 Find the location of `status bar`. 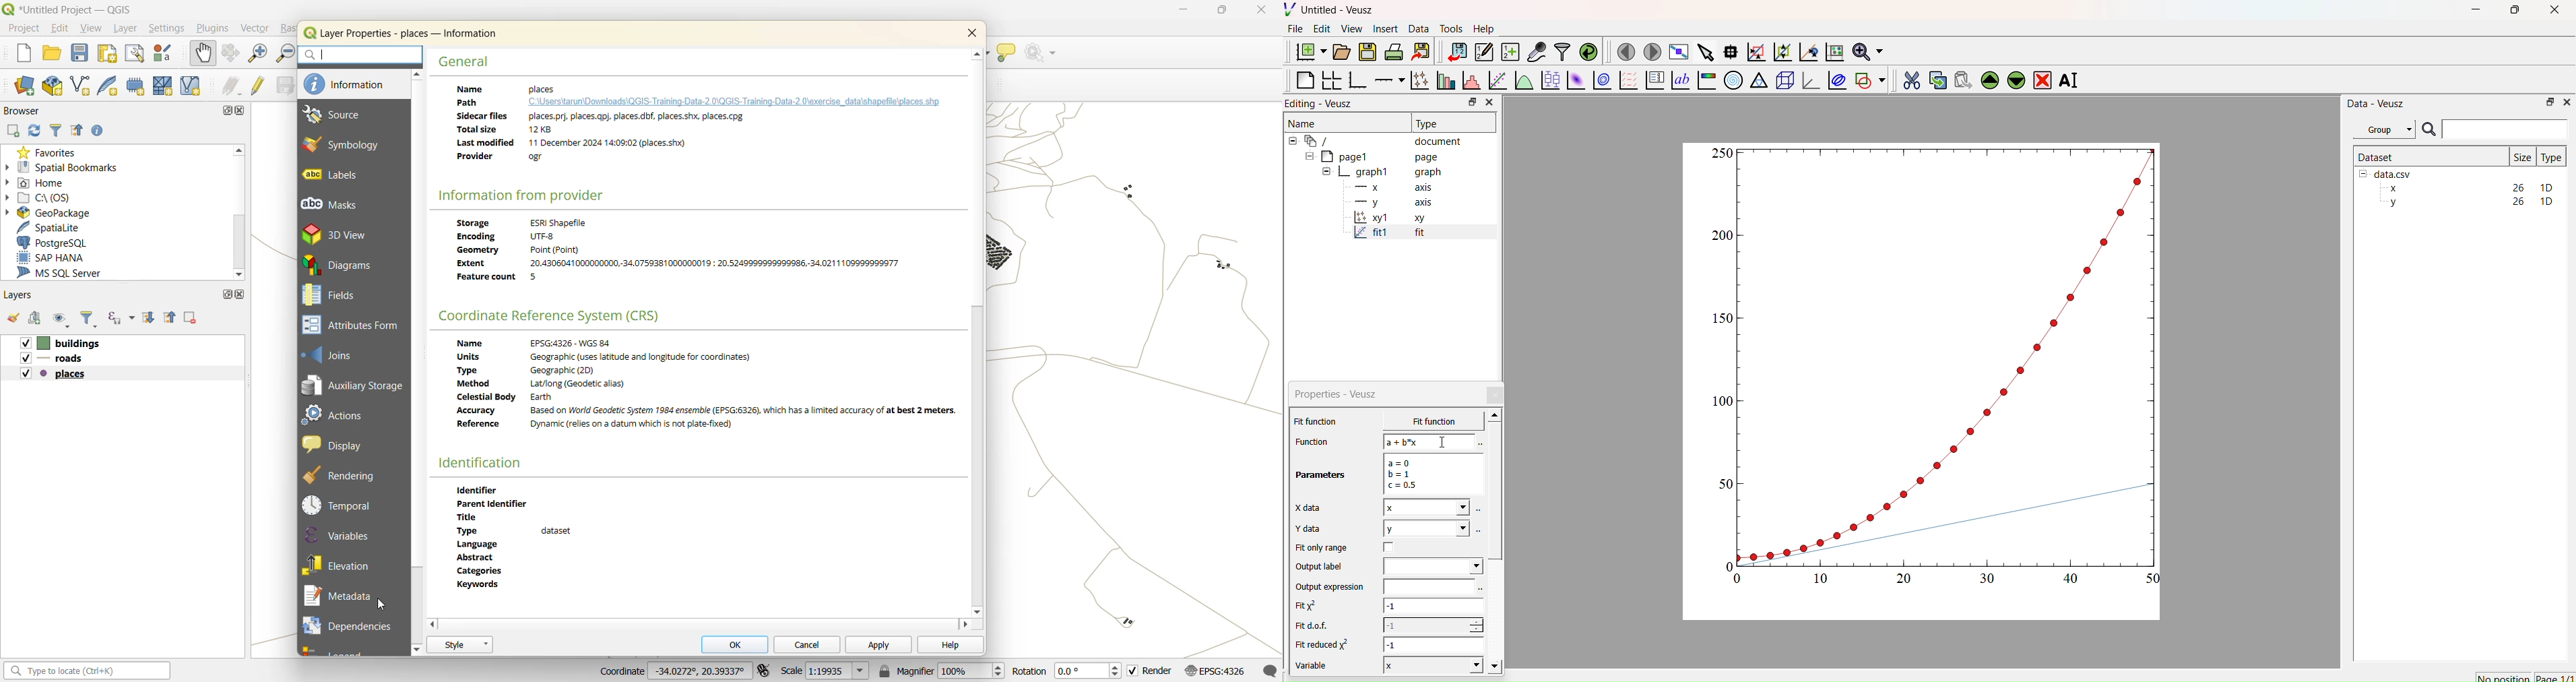

status bar is located at coordinates (85, 670).